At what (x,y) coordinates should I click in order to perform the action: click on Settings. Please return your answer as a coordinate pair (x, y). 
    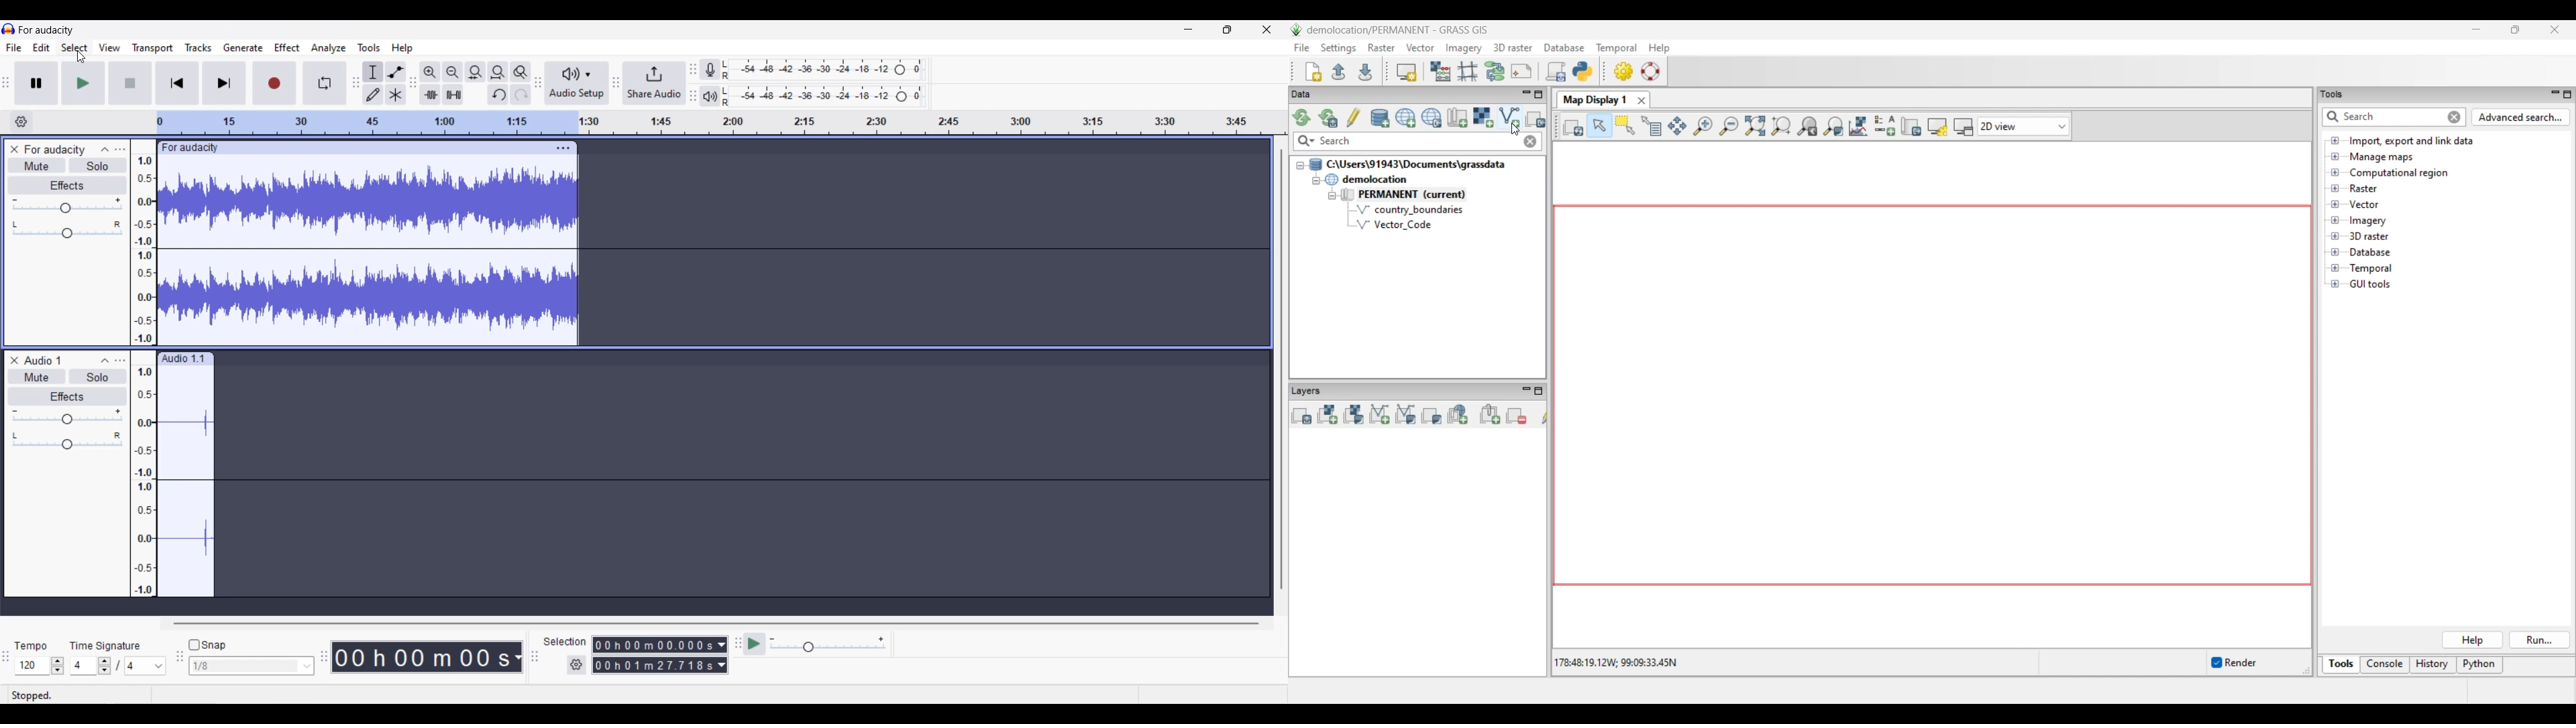
    Looking at the image, I should click on (576, 664).